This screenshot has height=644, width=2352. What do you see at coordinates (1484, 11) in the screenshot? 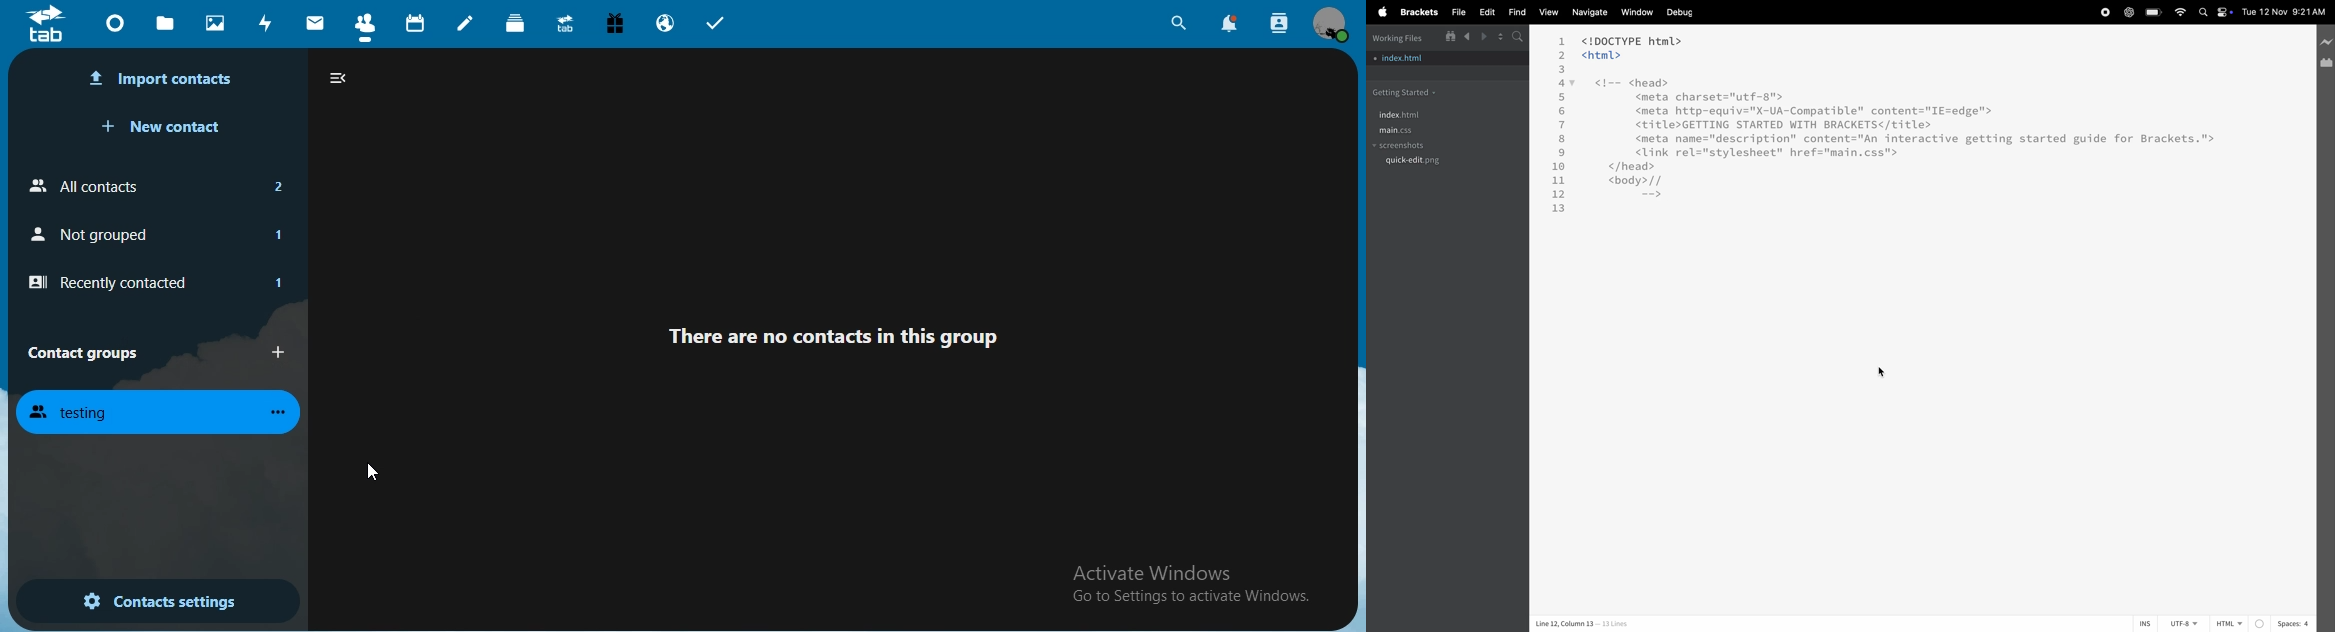
I see `edit` at bounding box center [1484, 11].